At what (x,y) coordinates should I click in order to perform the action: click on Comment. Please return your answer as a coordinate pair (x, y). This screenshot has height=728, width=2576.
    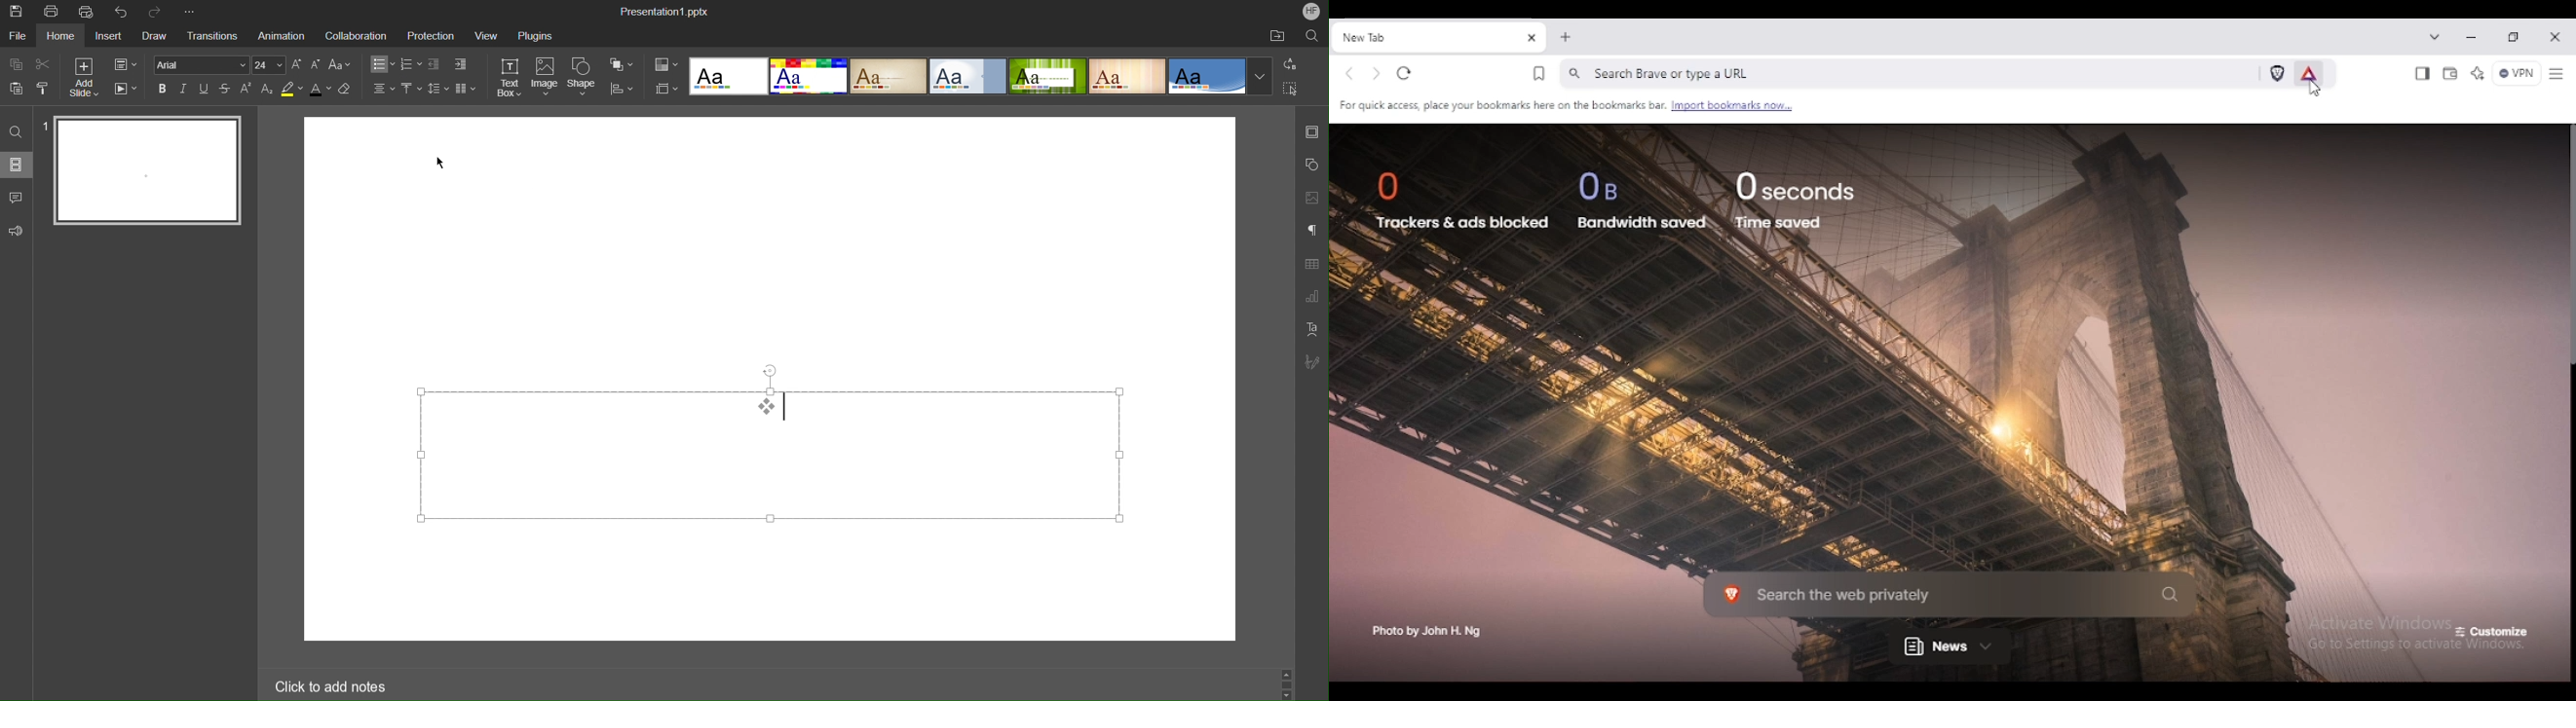
    Looking at the image, I should click on (17, 197).